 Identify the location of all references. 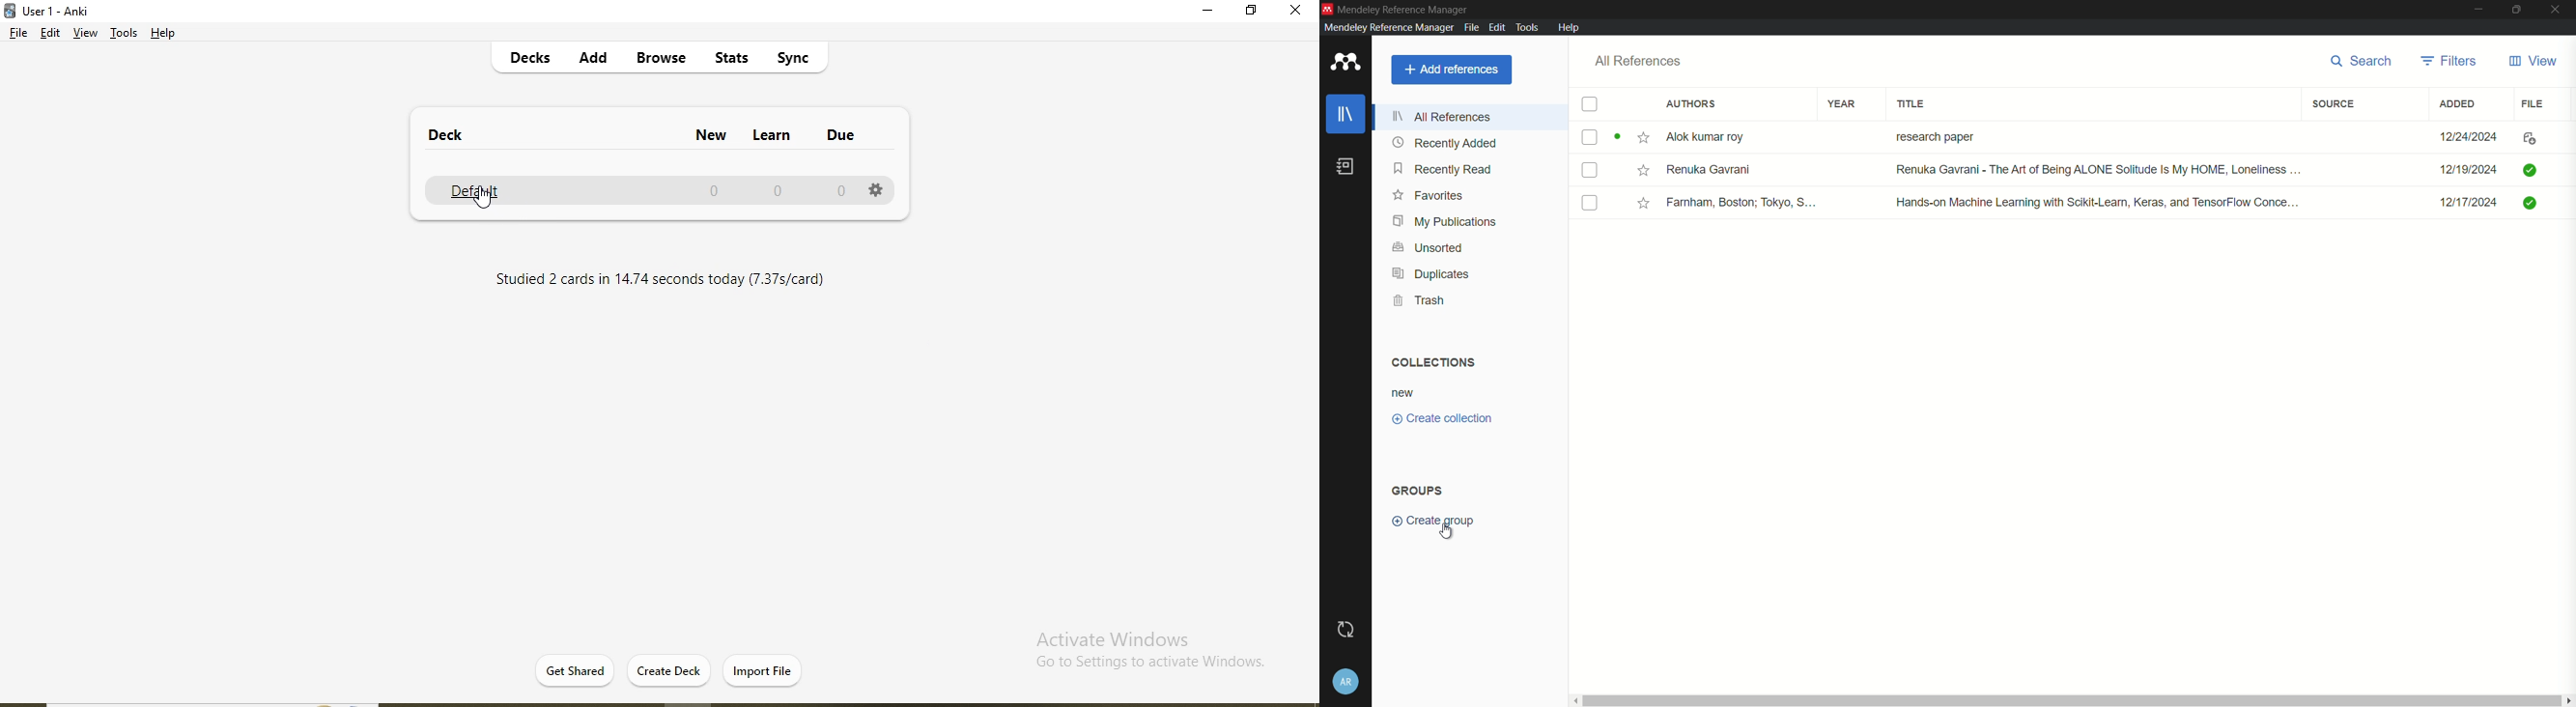
(1638, 61).